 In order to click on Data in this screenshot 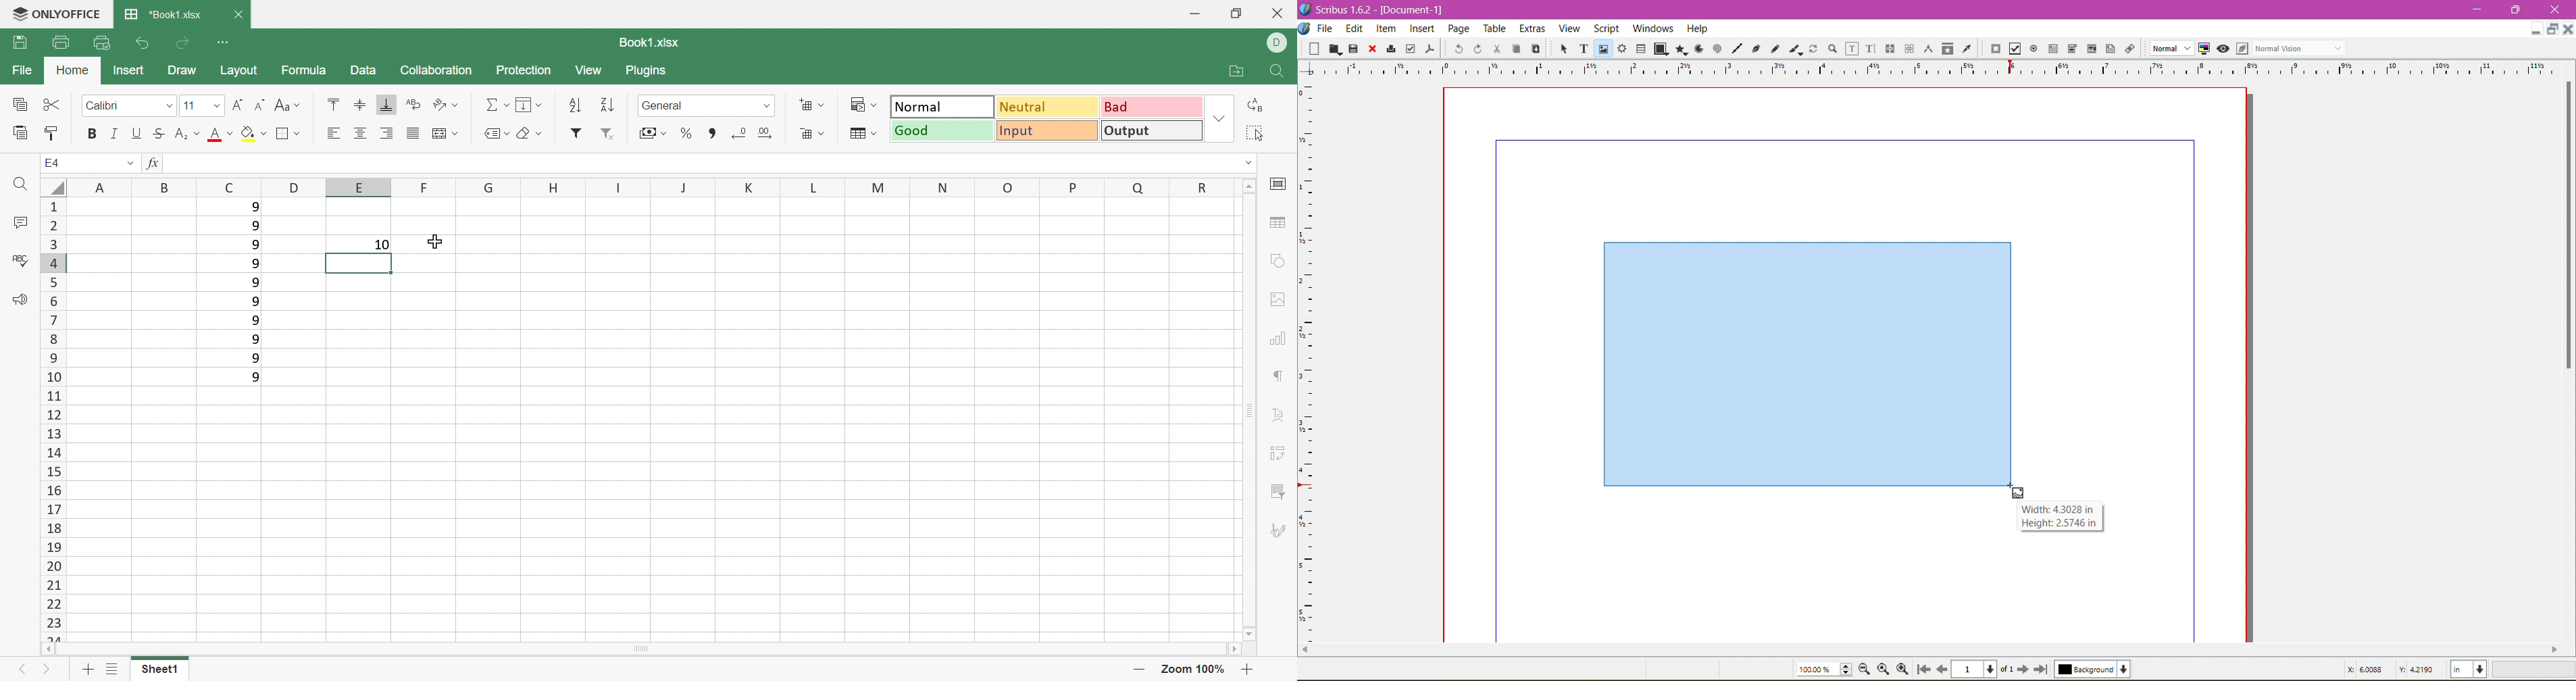, I will do `click(363, 68)`.